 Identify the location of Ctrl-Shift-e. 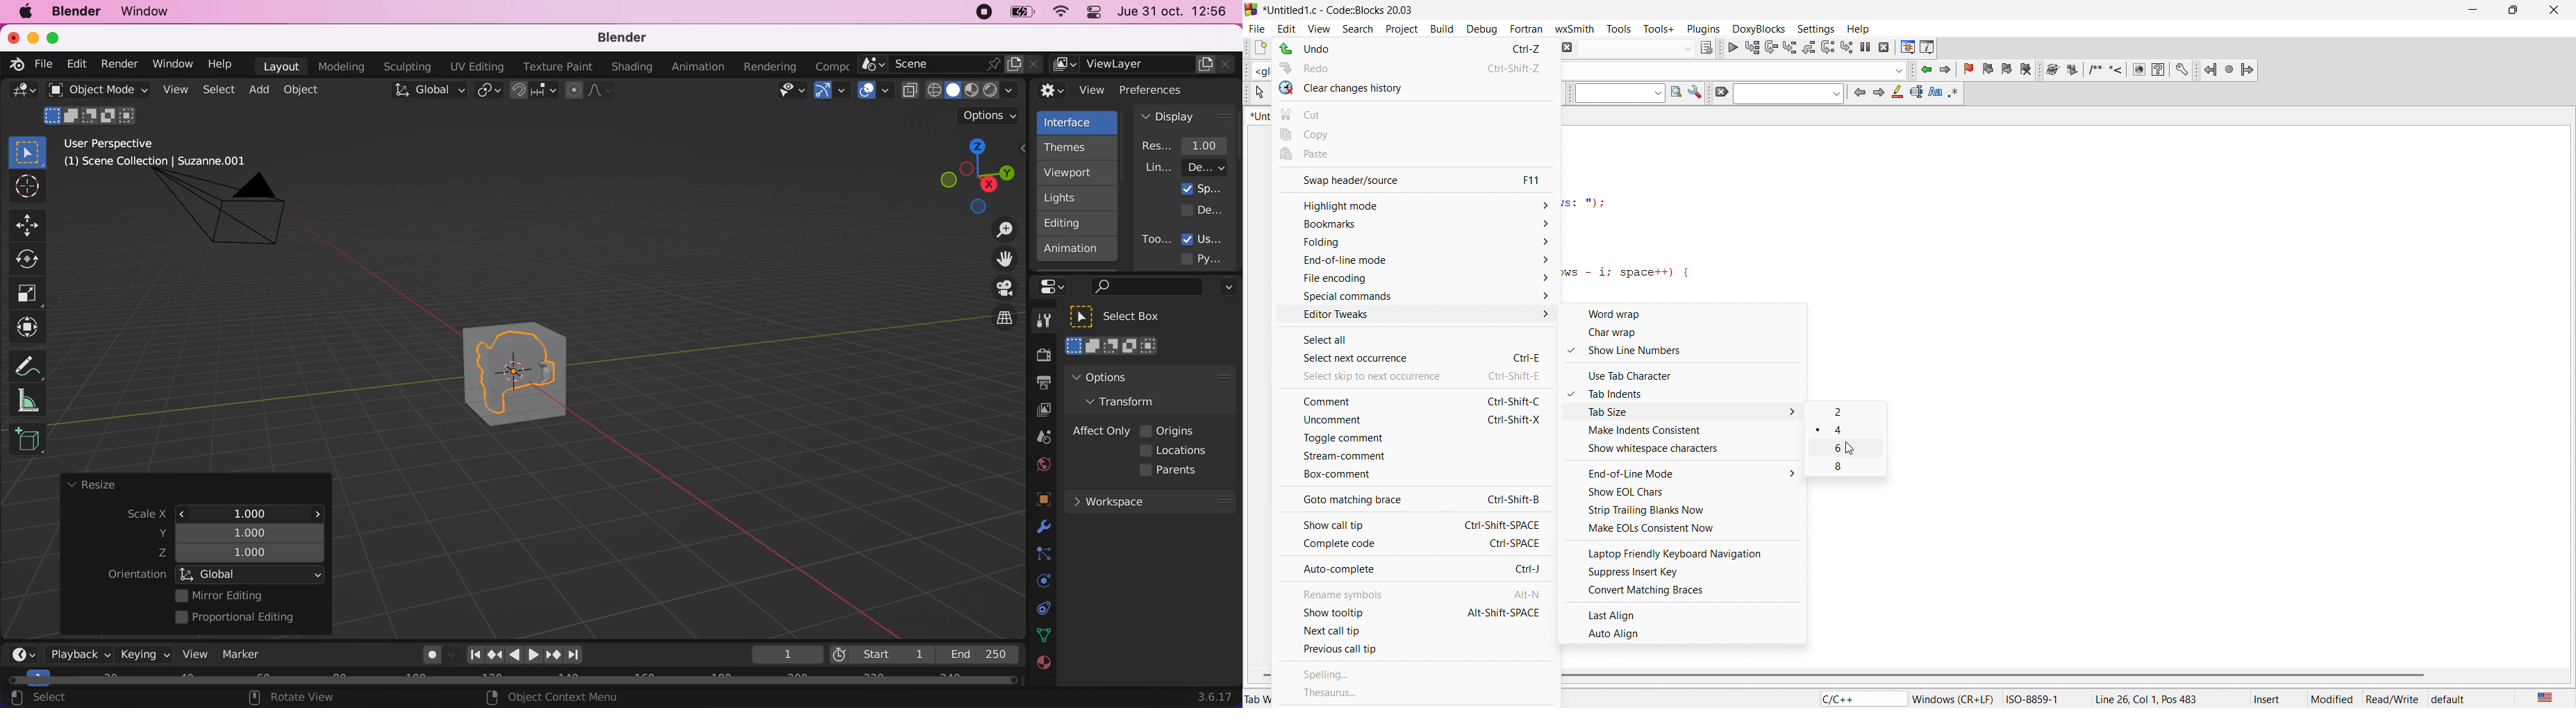
(1518, 375).